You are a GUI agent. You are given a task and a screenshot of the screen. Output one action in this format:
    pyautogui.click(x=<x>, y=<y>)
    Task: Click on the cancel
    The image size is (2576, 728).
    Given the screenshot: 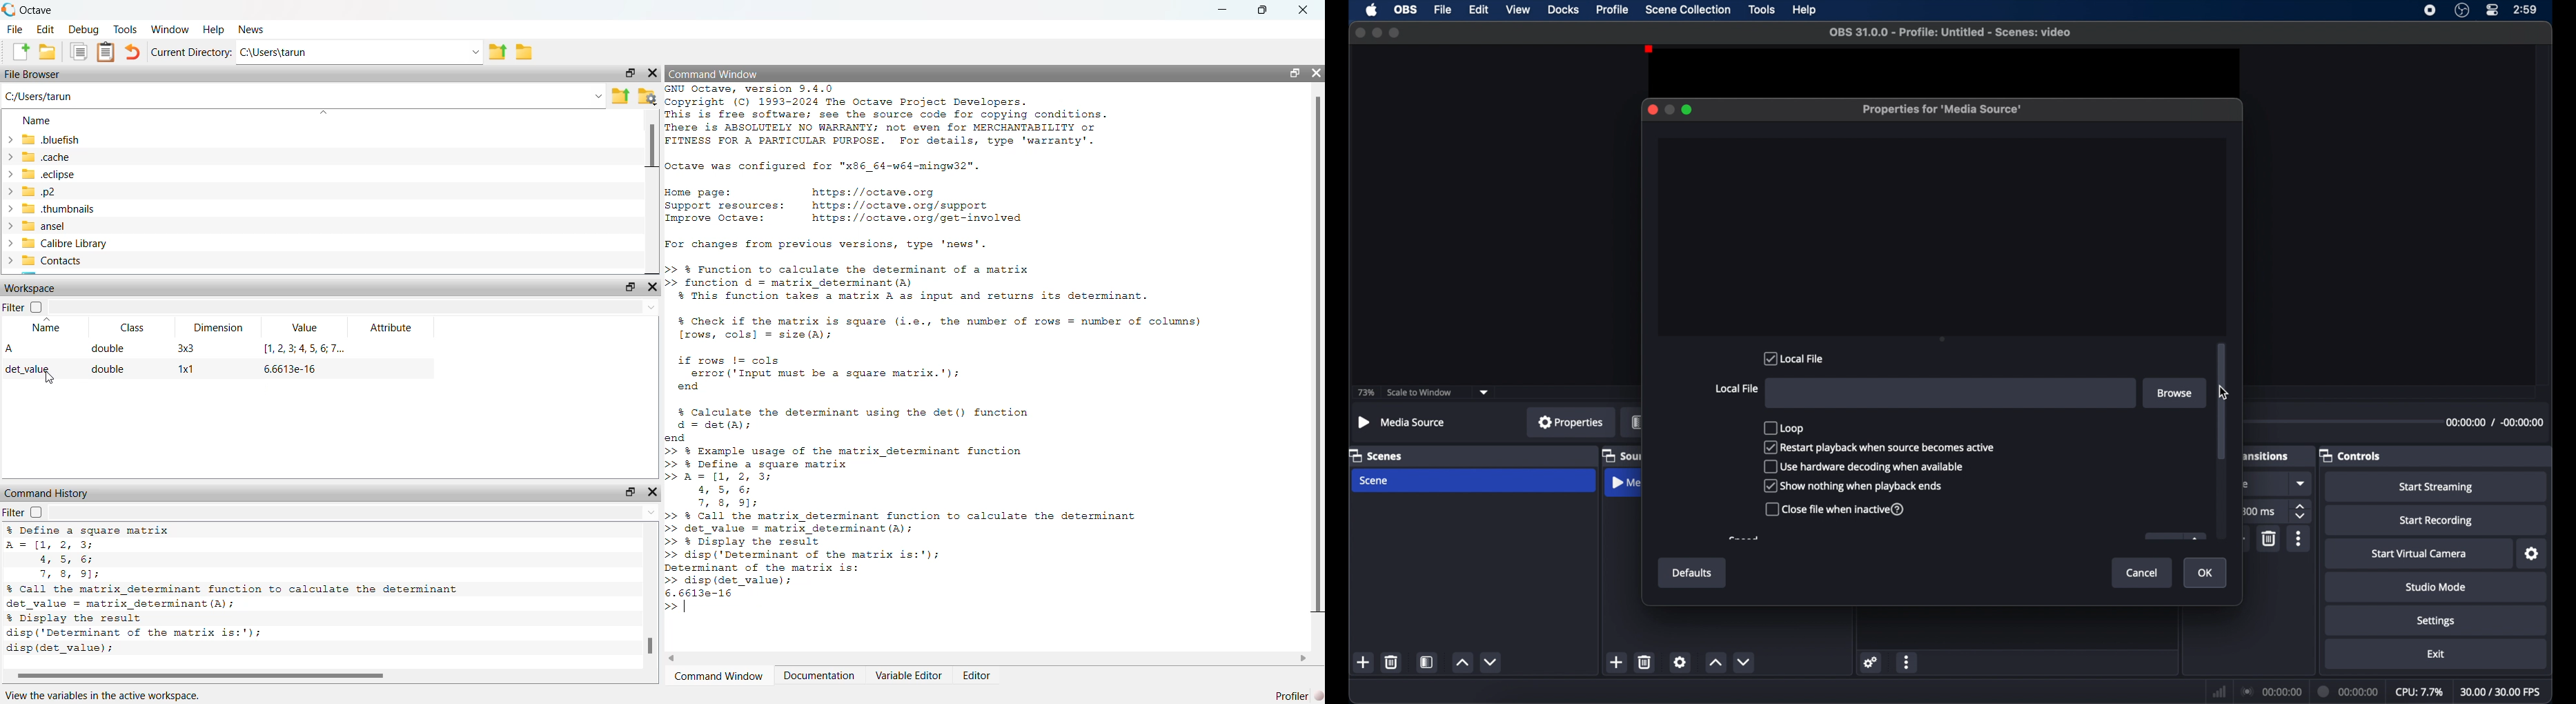 What is the action you would take?
    pyautogui.click(x=2143, y=574)
    